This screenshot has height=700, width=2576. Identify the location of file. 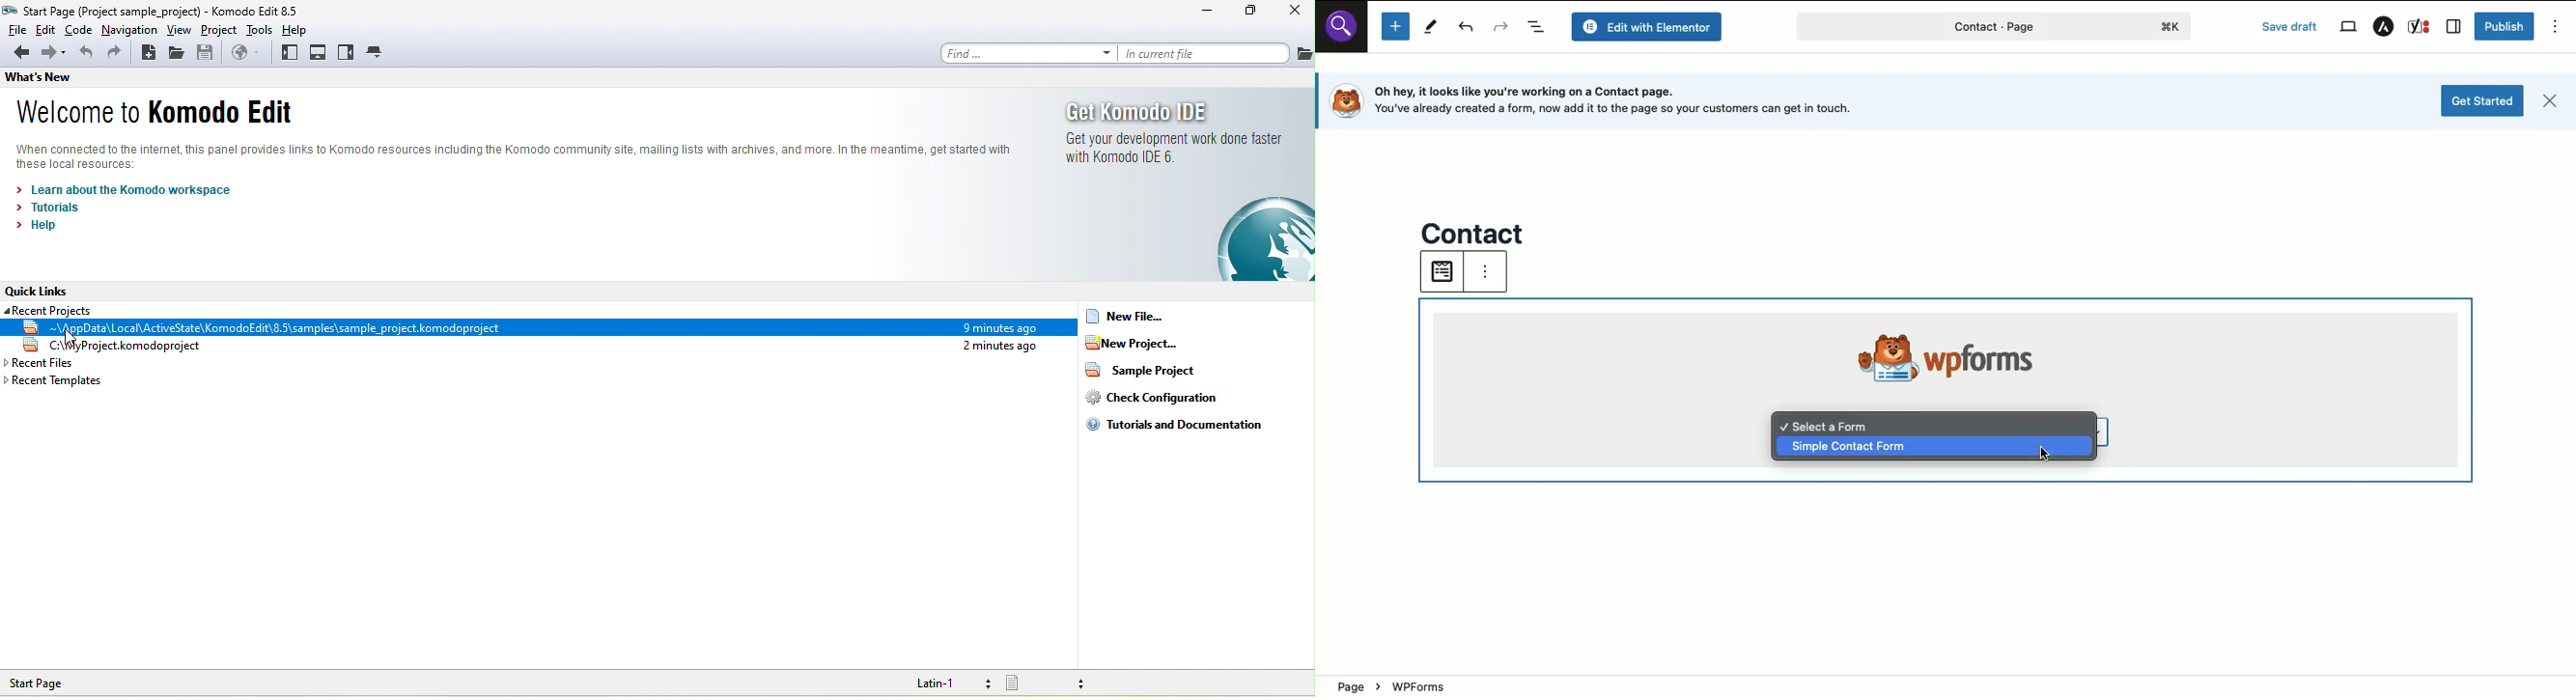
(16, 31).